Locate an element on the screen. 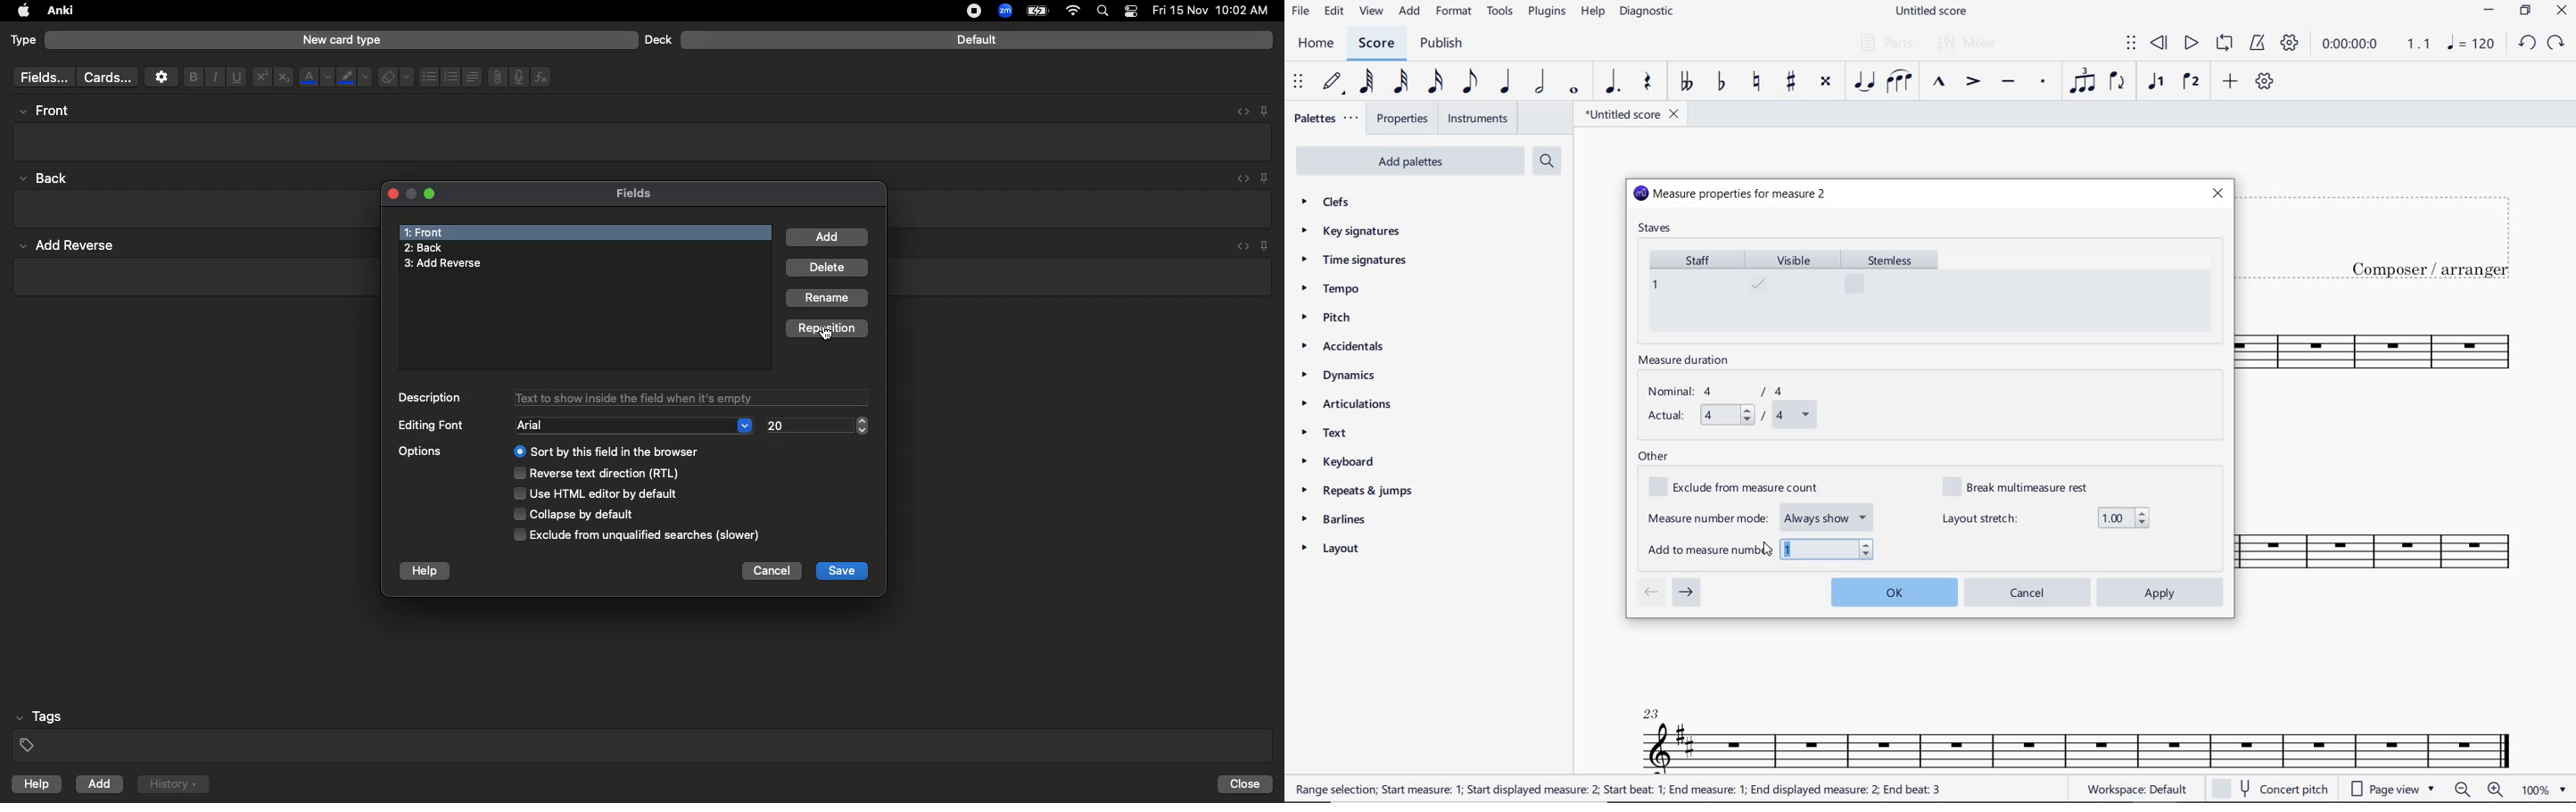  minimize is located at coordinates (409, 195).